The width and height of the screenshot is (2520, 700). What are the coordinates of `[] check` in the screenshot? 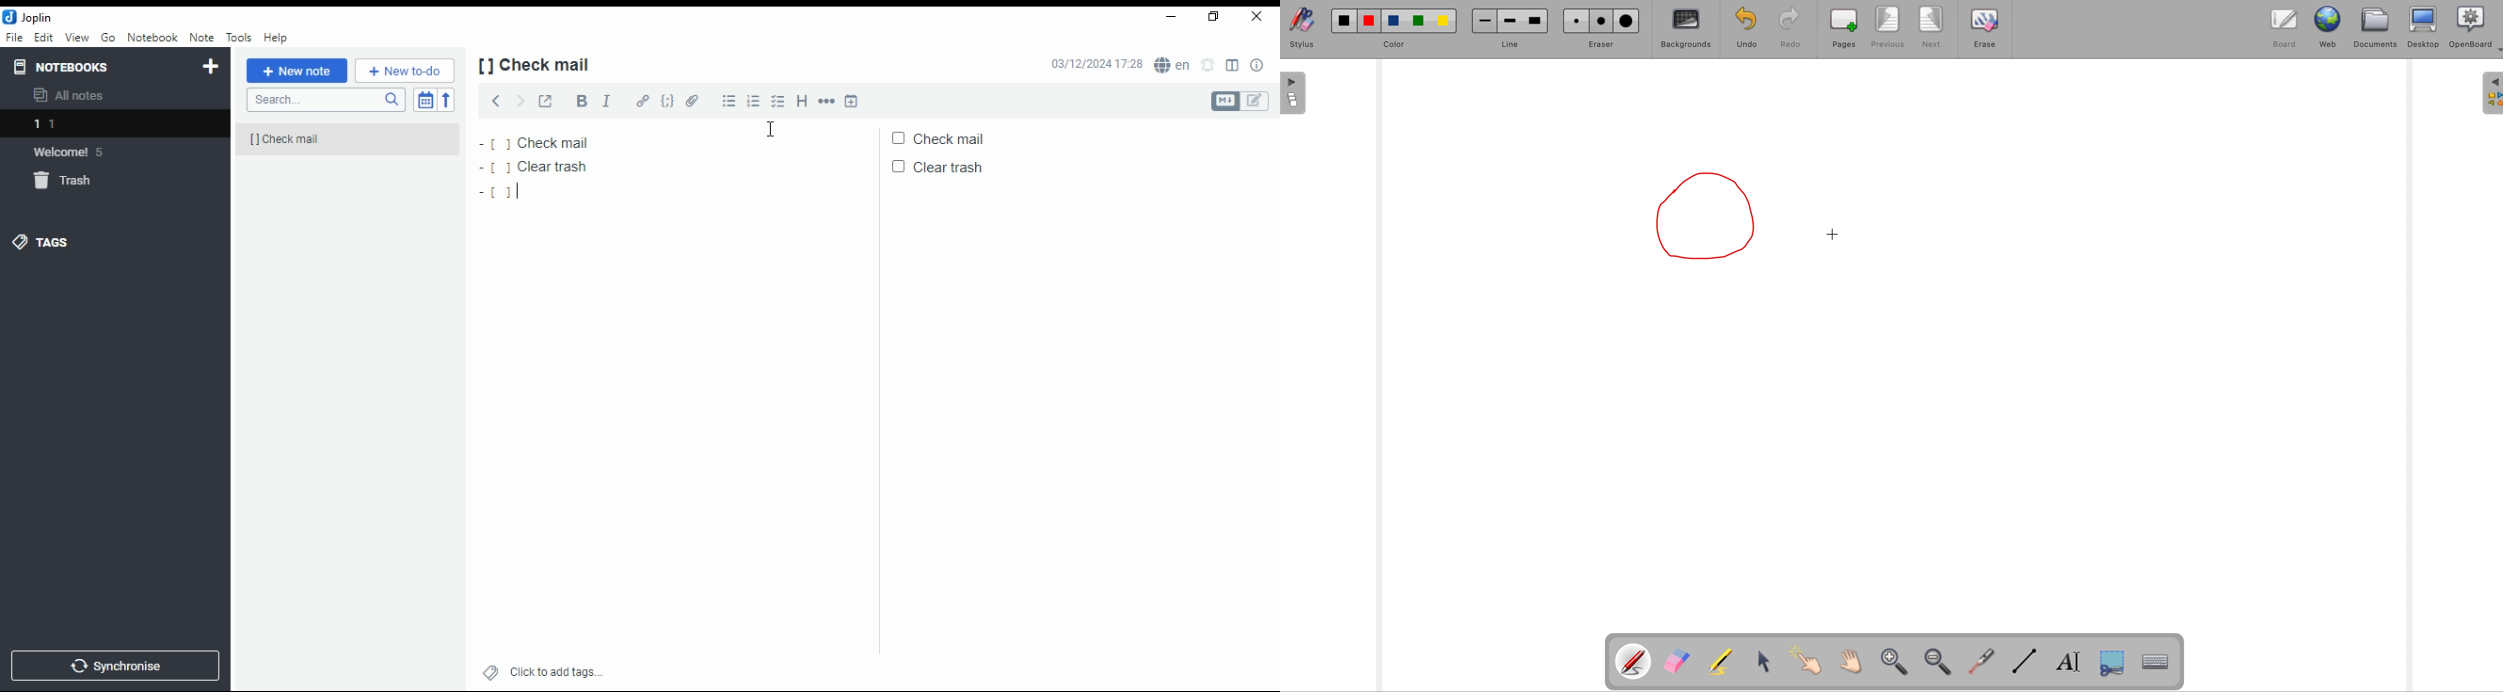 It's located at (332, 139).